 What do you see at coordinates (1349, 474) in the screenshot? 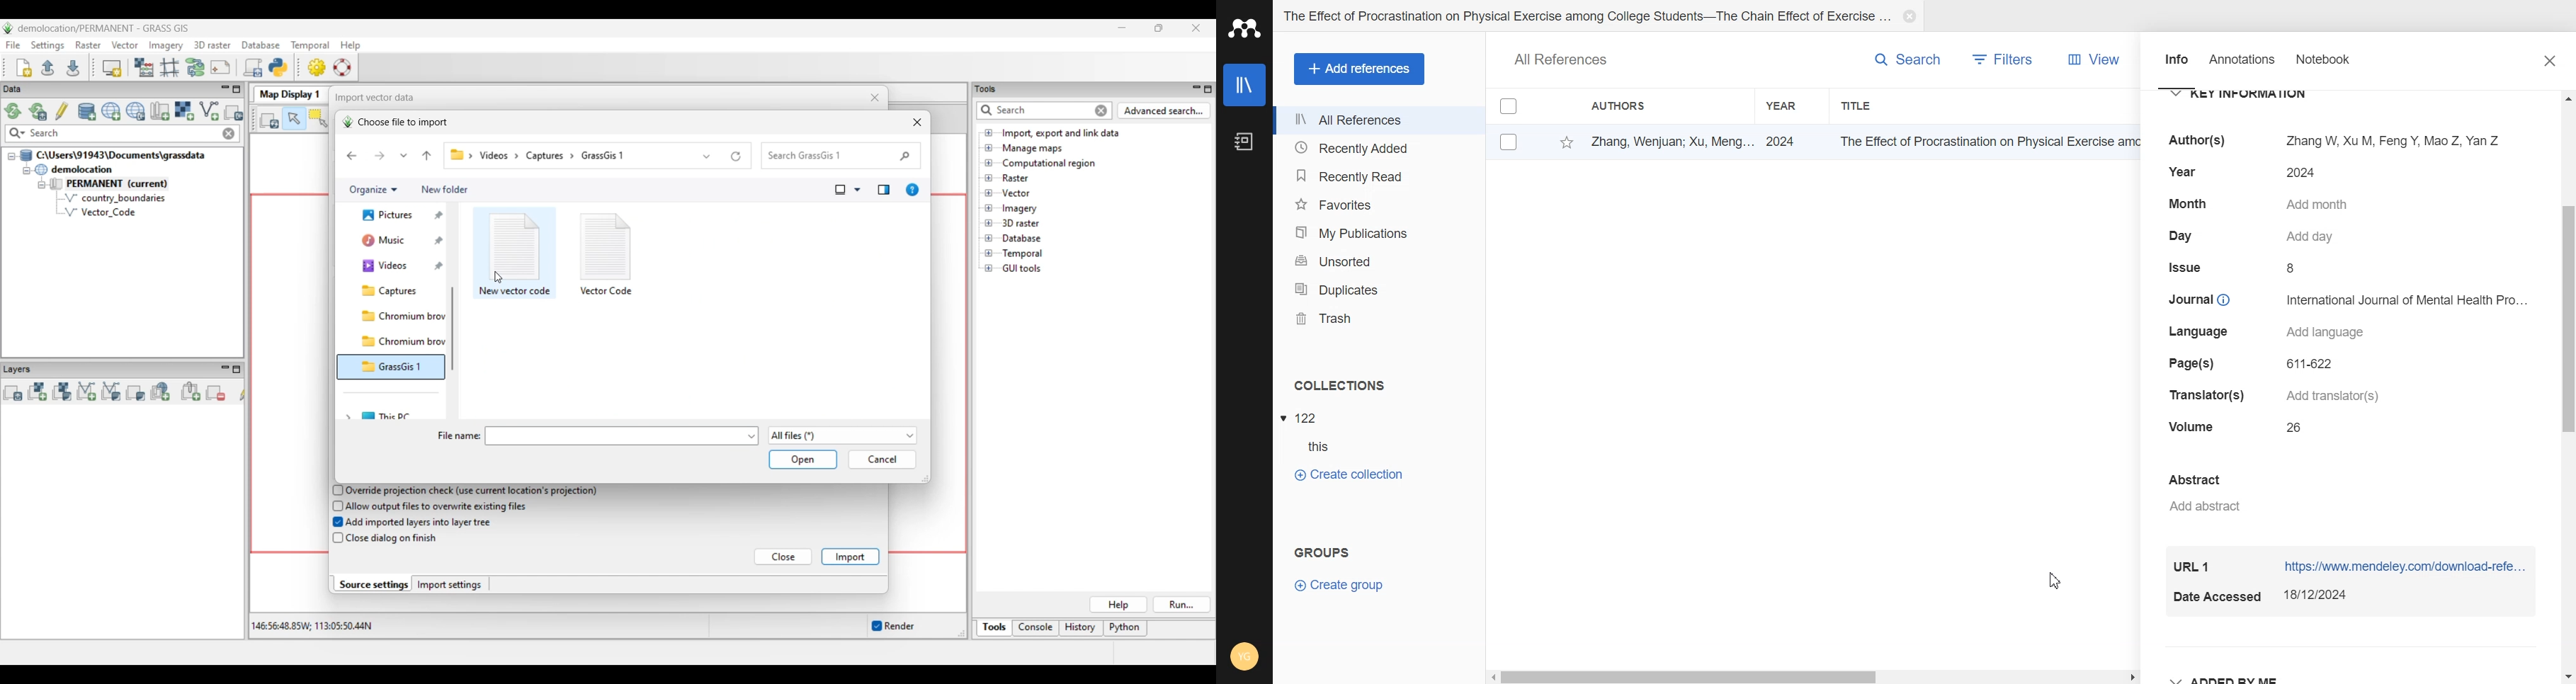
I see `Create Collection` at bounding box center [1349, 474].